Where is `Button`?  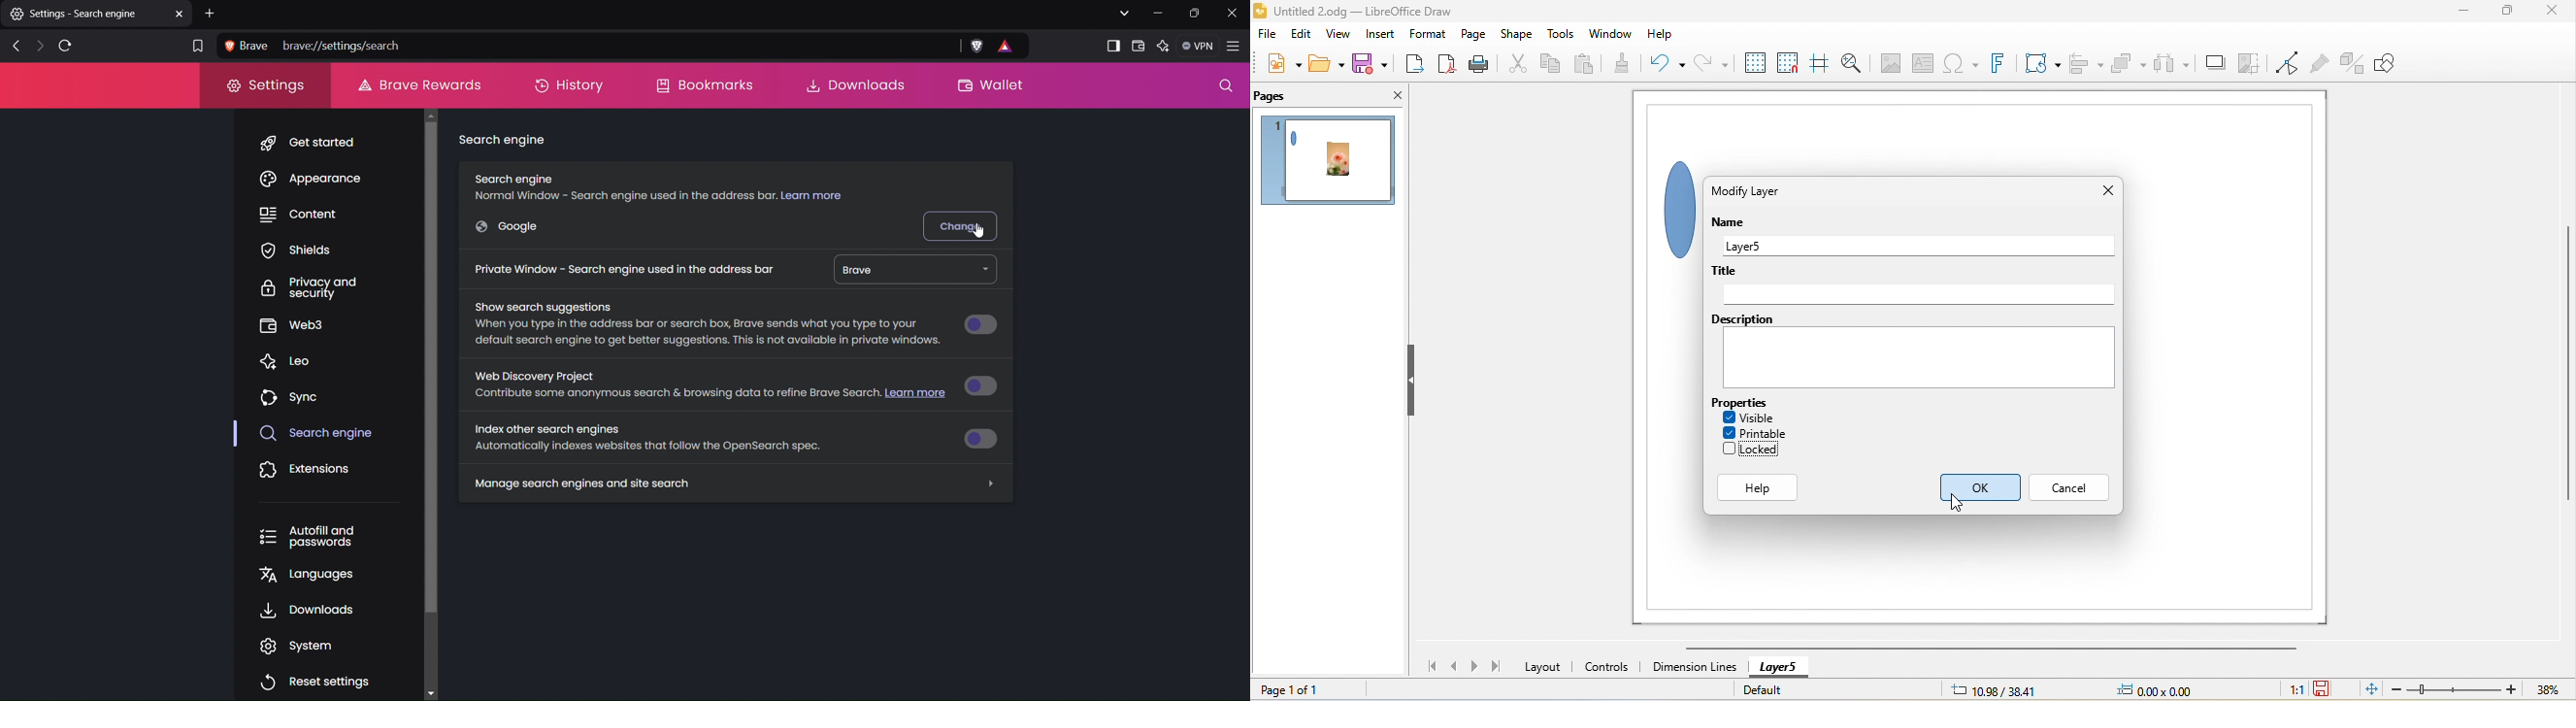 Button is located at coordinates (981, 325).